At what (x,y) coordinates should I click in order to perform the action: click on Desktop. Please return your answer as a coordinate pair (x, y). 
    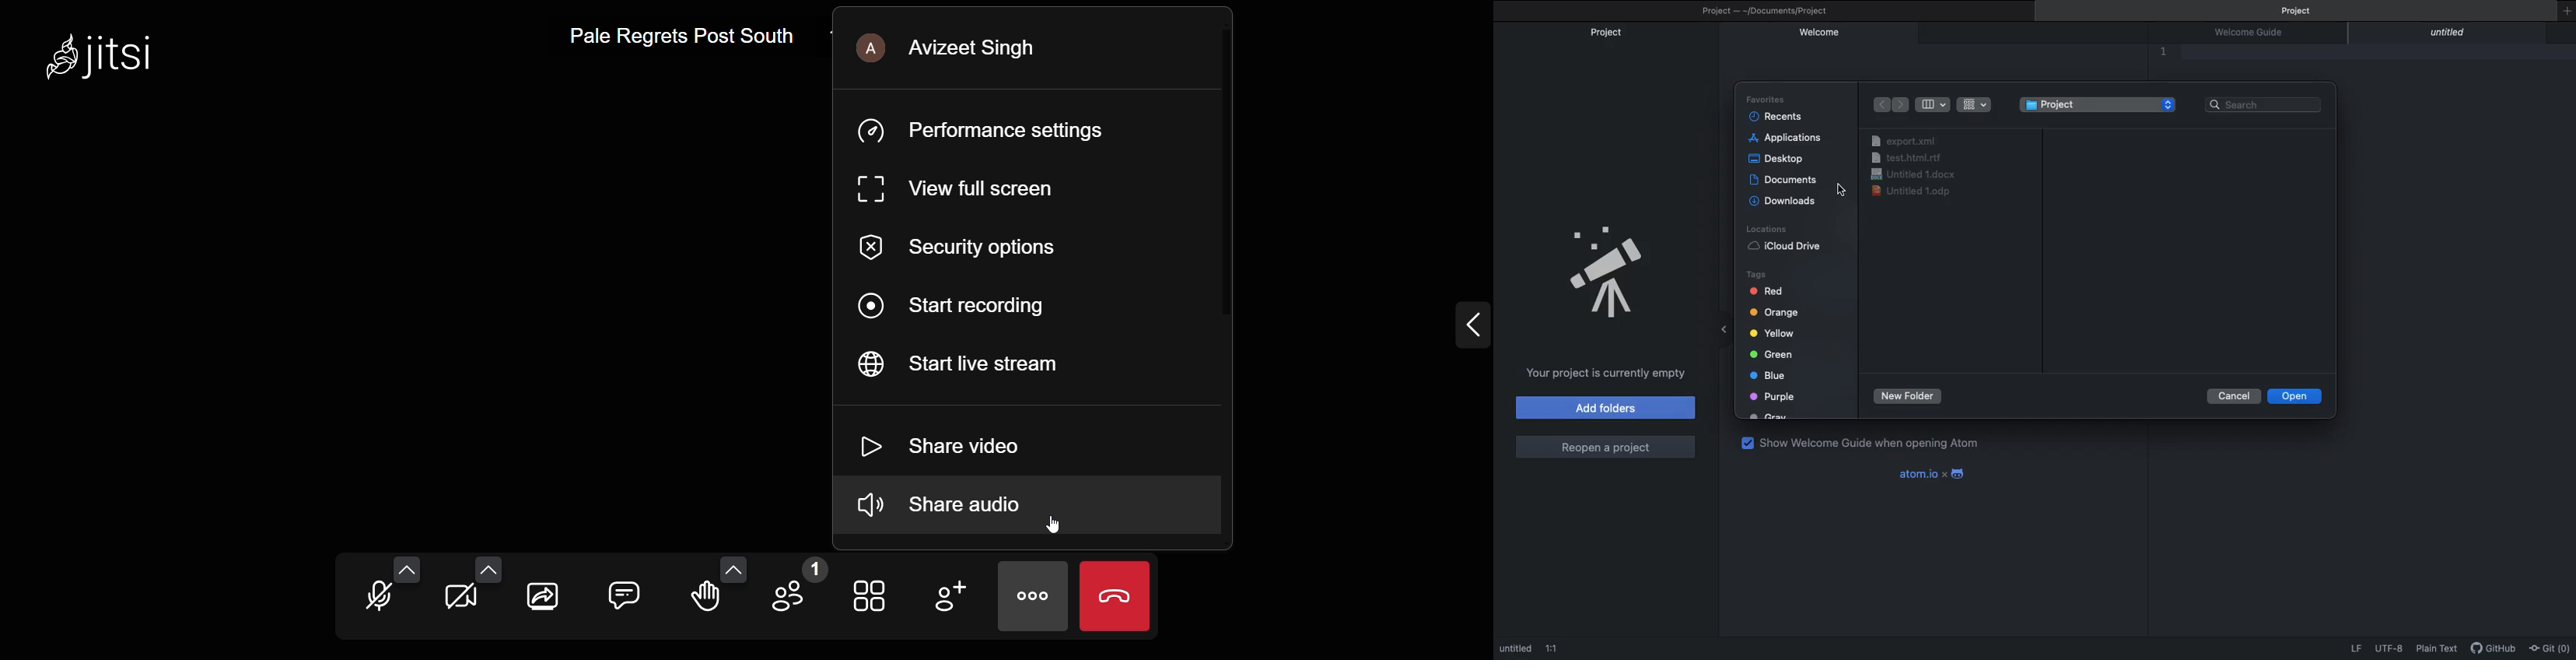
    Looking at the image, I should click on (1780, 159).